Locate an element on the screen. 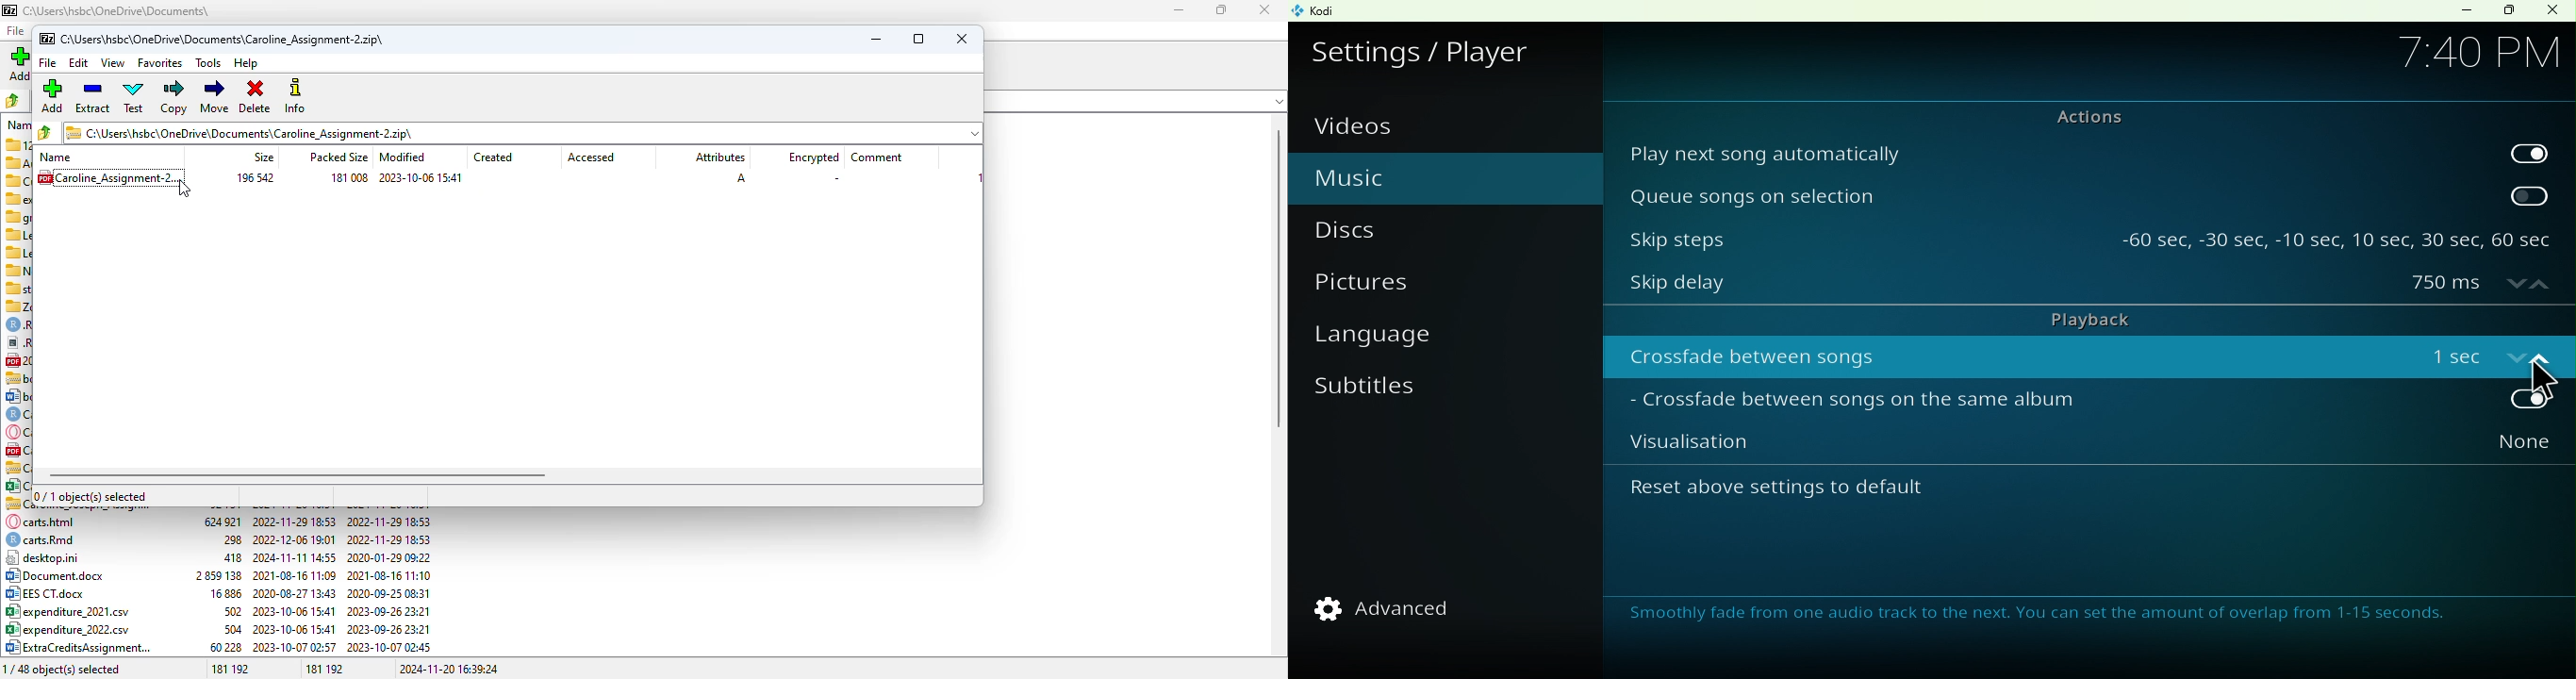  on/off toggle is located at coordinates (2485, 354).